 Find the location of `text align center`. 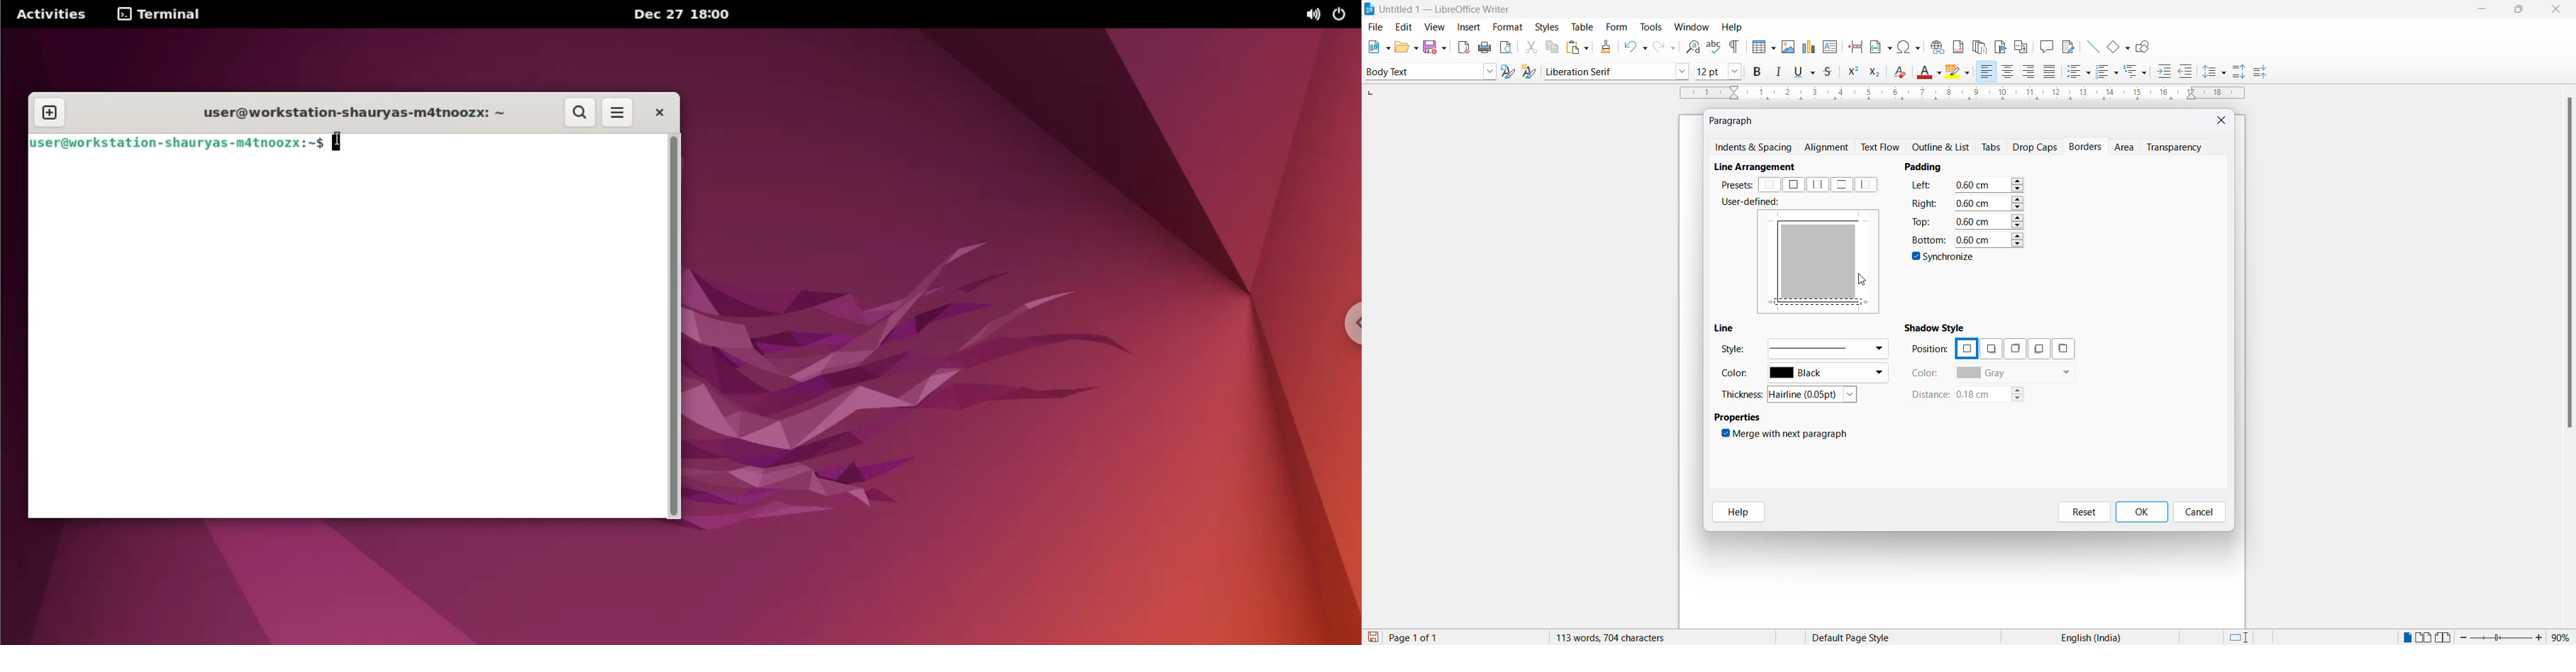

text align center is located at coordinates (2008, 72).